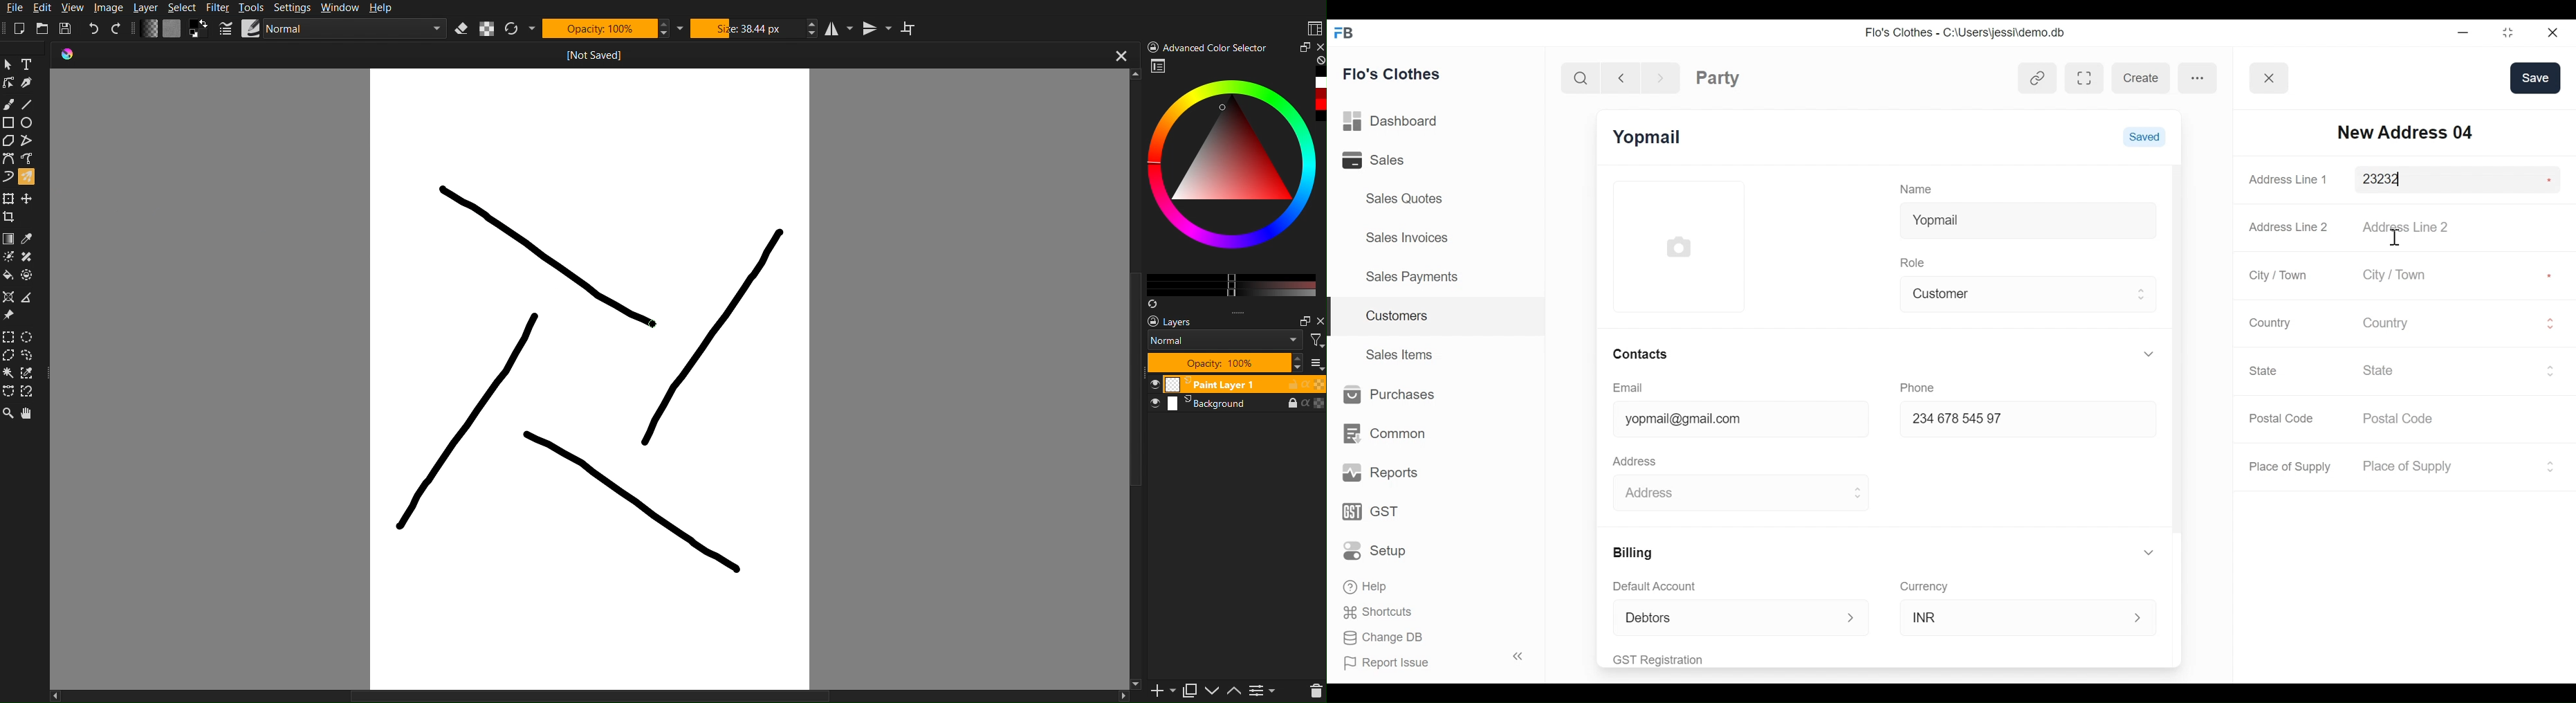  Describe the element at coordinates (149, 29) in the screenshot. I see `Change Opacity` at that location.